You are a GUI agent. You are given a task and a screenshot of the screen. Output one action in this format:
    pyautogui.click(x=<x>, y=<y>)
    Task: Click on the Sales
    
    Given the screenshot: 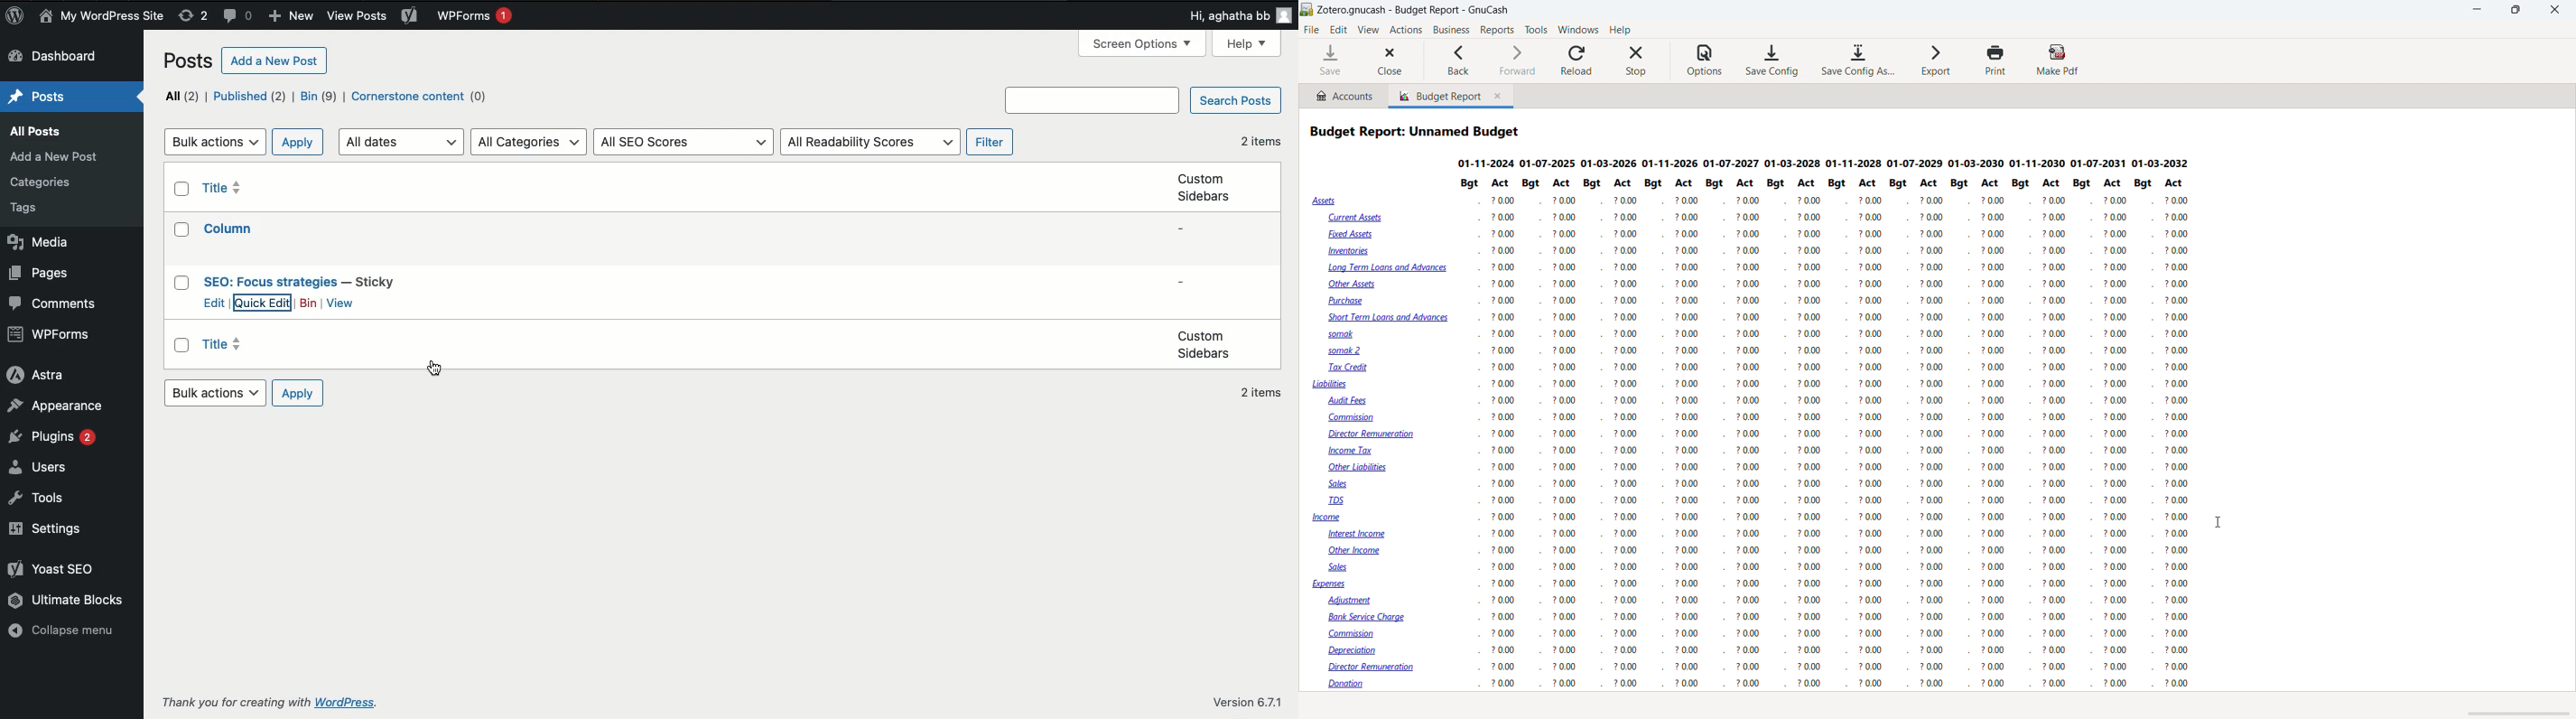 What is the action you would take?
    pyautogui.click(x=1340, y=567)
    